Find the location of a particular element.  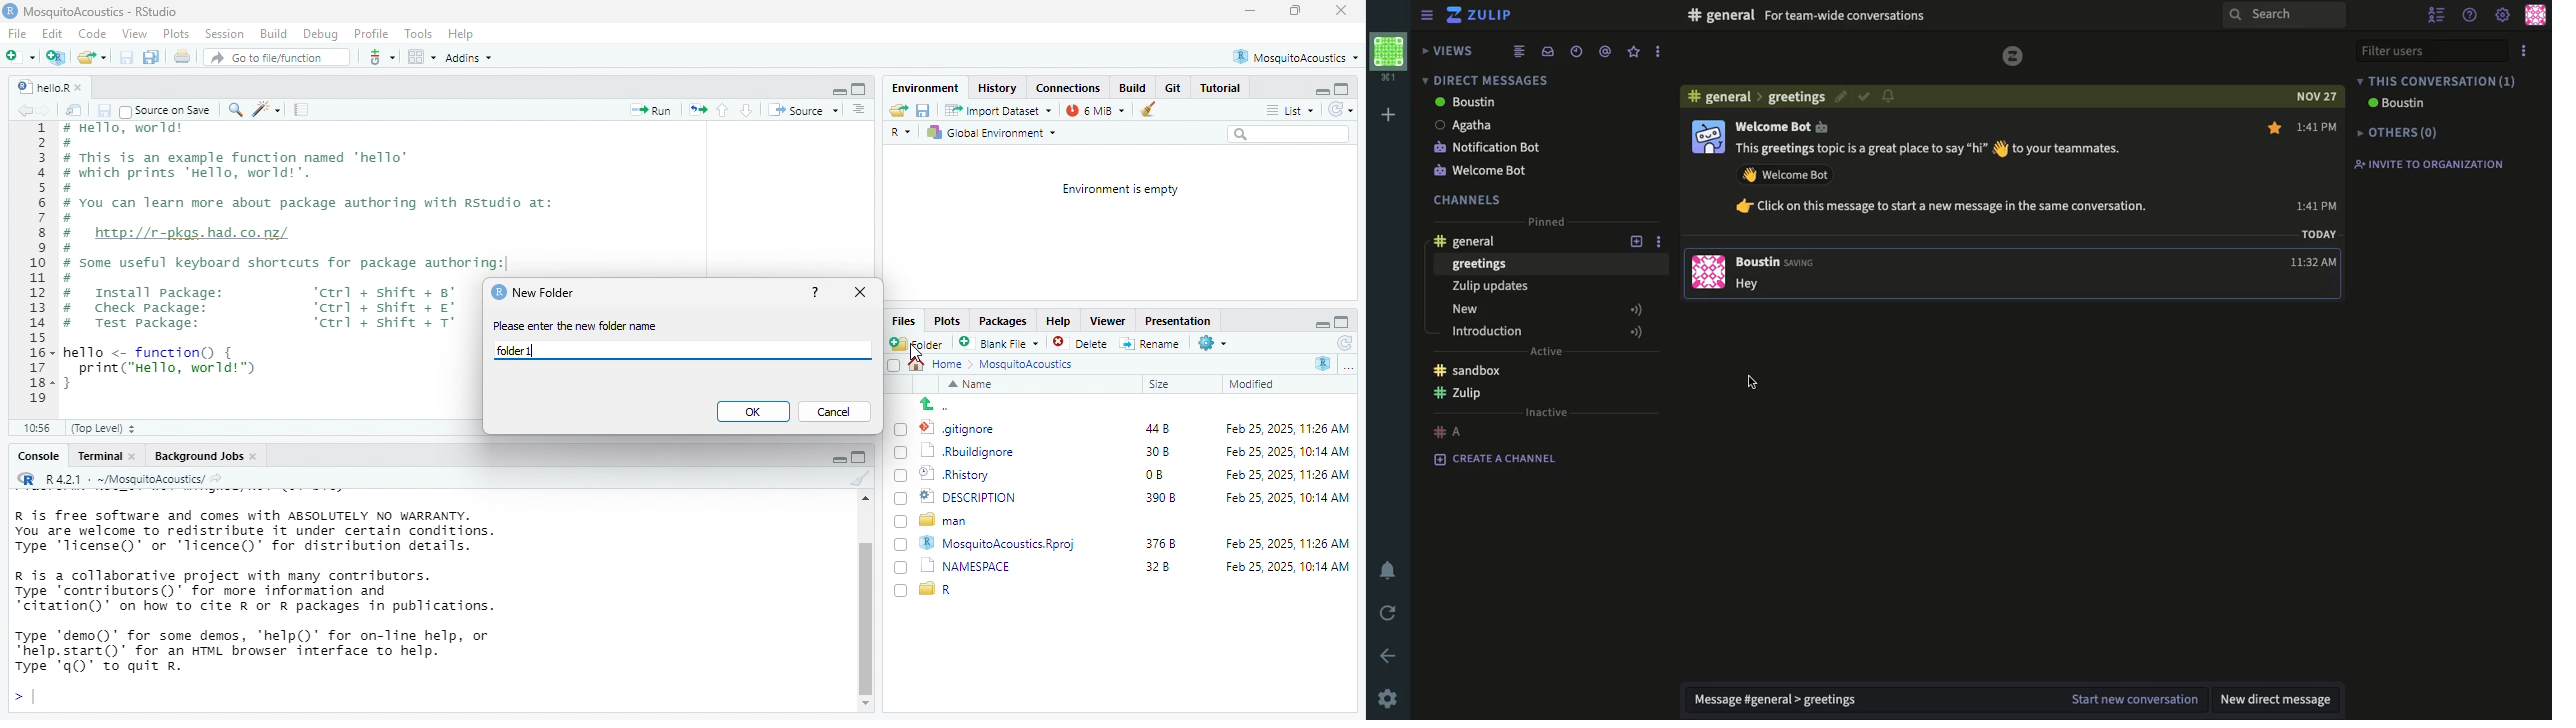

TODAY is located at coordinates (2318, 236).